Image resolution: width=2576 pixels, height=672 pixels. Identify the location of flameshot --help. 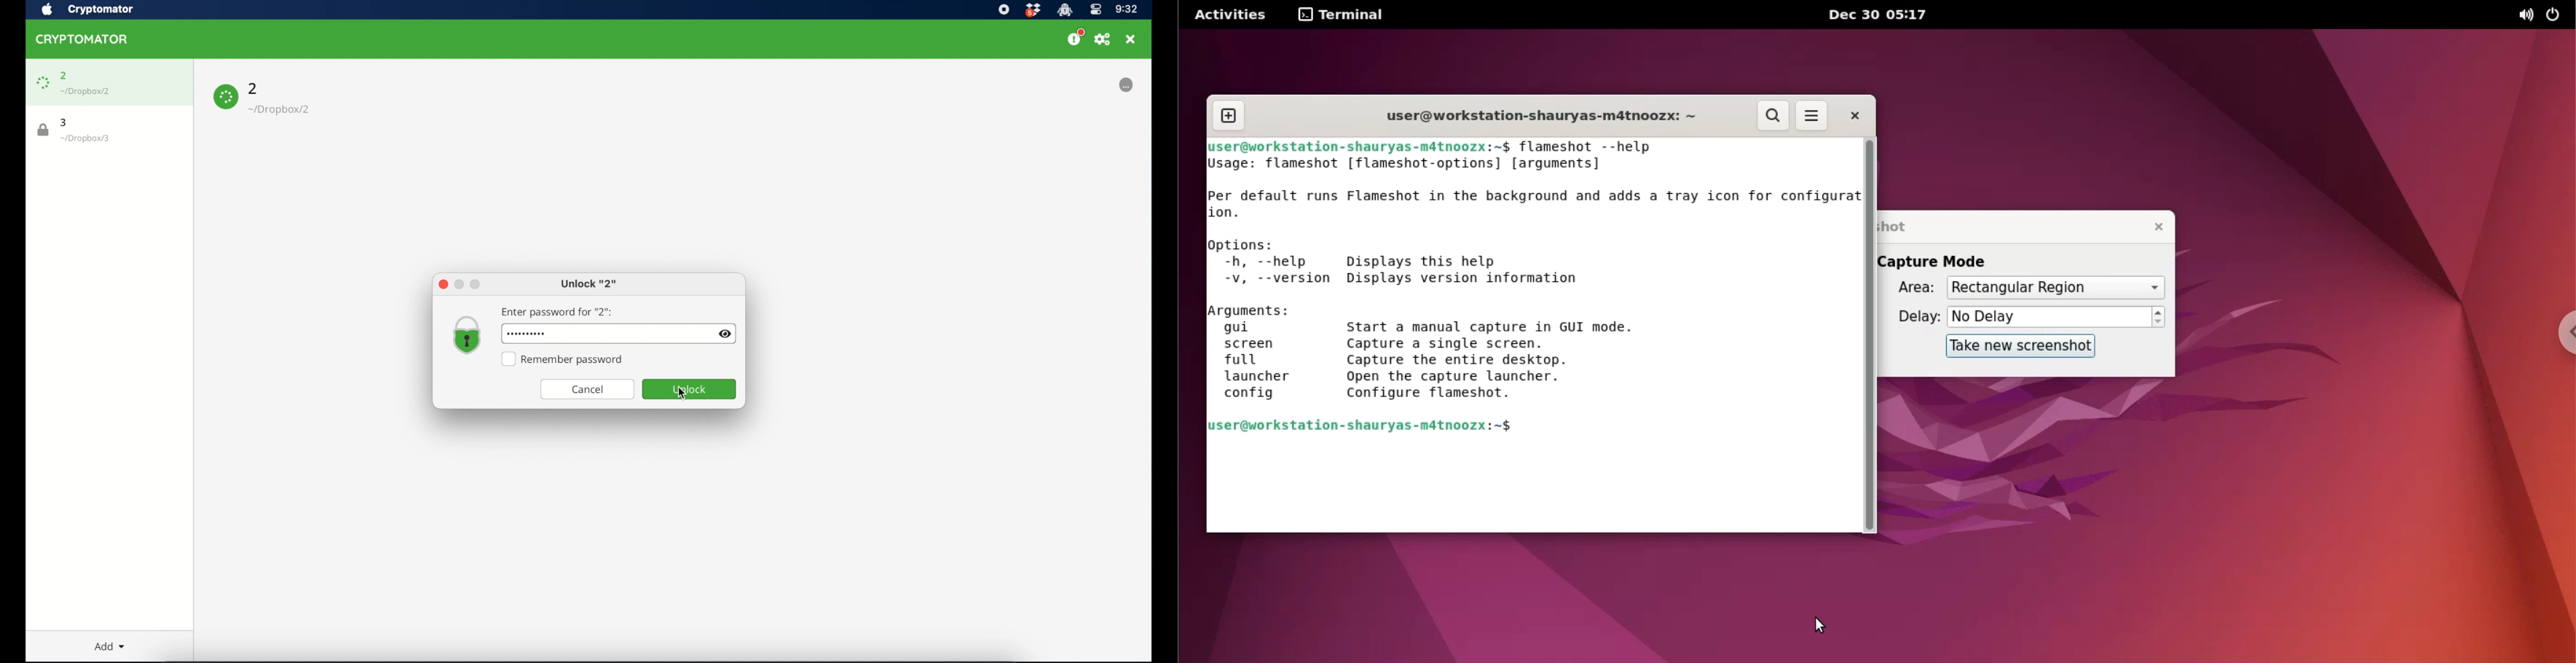
(1598, 146).